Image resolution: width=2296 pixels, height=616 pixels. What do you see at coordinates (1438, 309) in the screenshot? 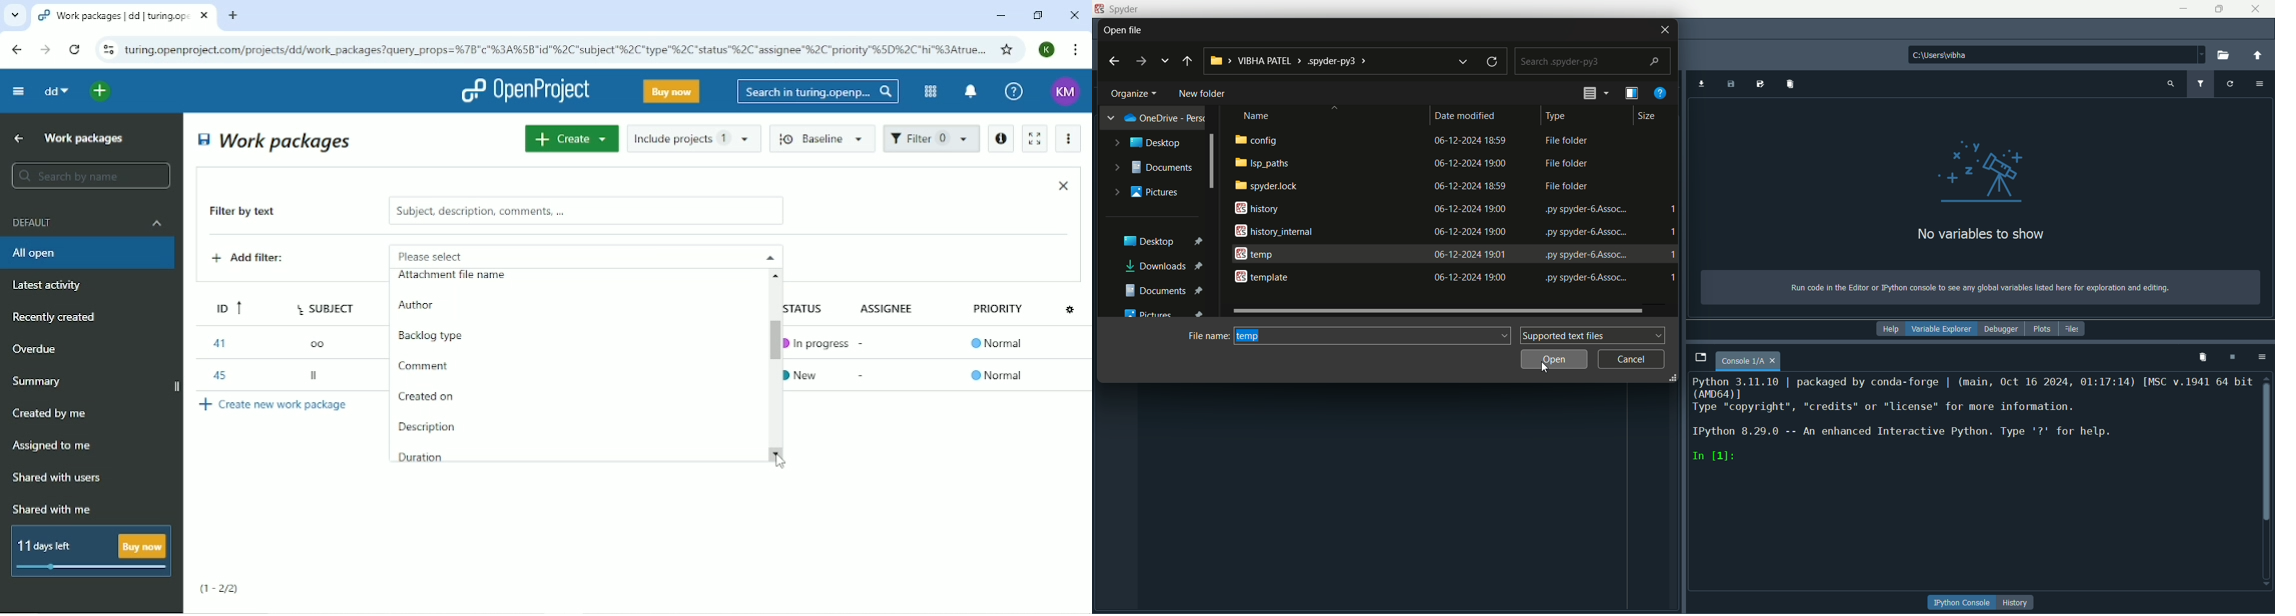
I see `horizontal scroll` at bounding box center [1438, 309].